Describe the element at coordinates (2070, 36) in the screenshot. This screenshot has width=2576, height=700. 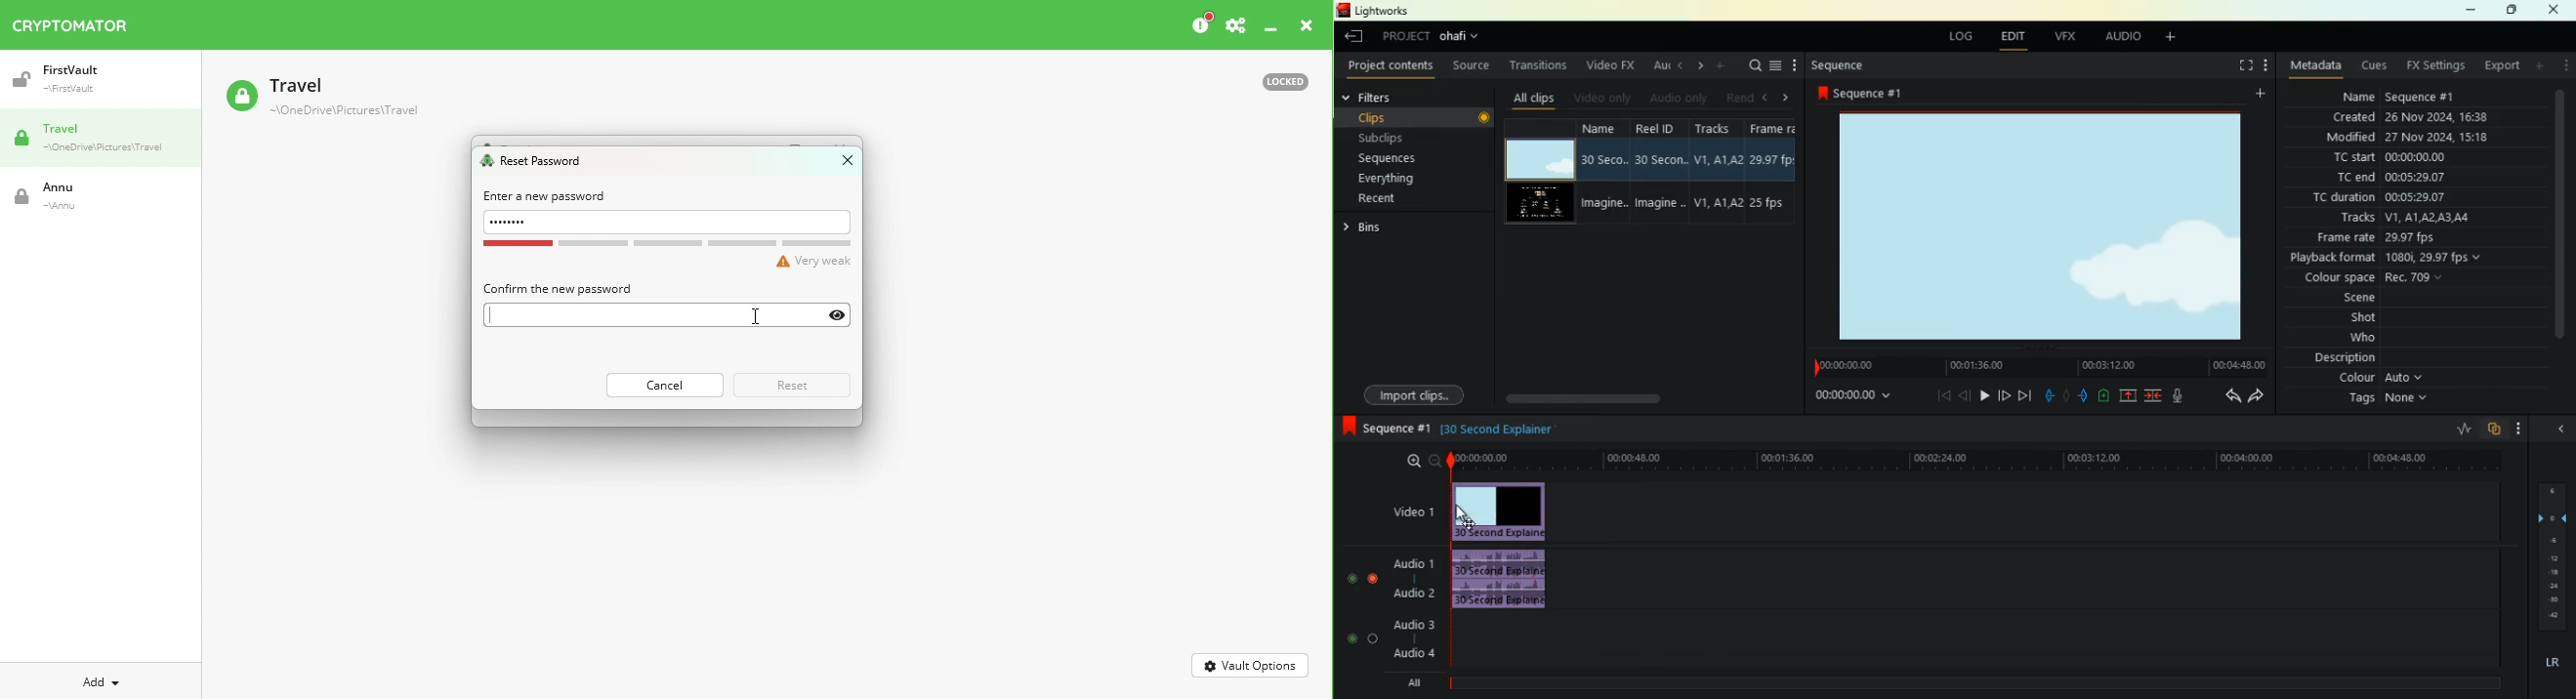
I see `vfx` at that location.